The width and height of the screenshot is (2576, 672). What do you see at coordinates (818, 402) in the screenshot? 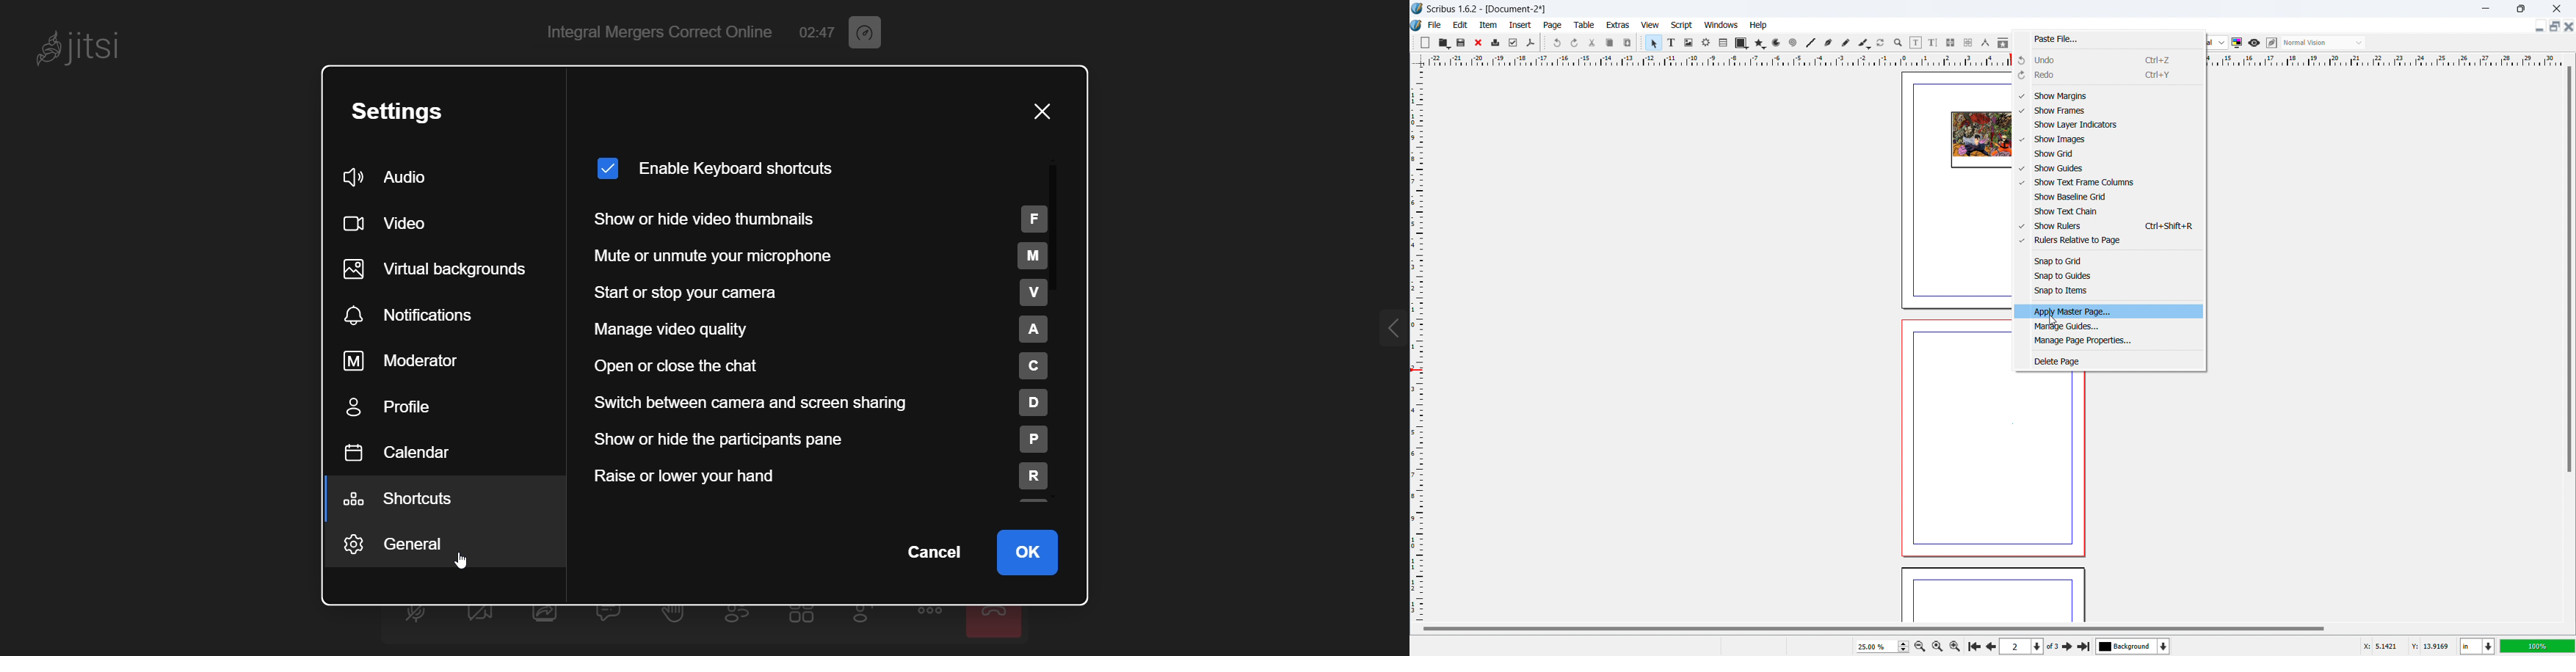
I see `switch between camera and screen sharing` at bounding box center [818, 402].